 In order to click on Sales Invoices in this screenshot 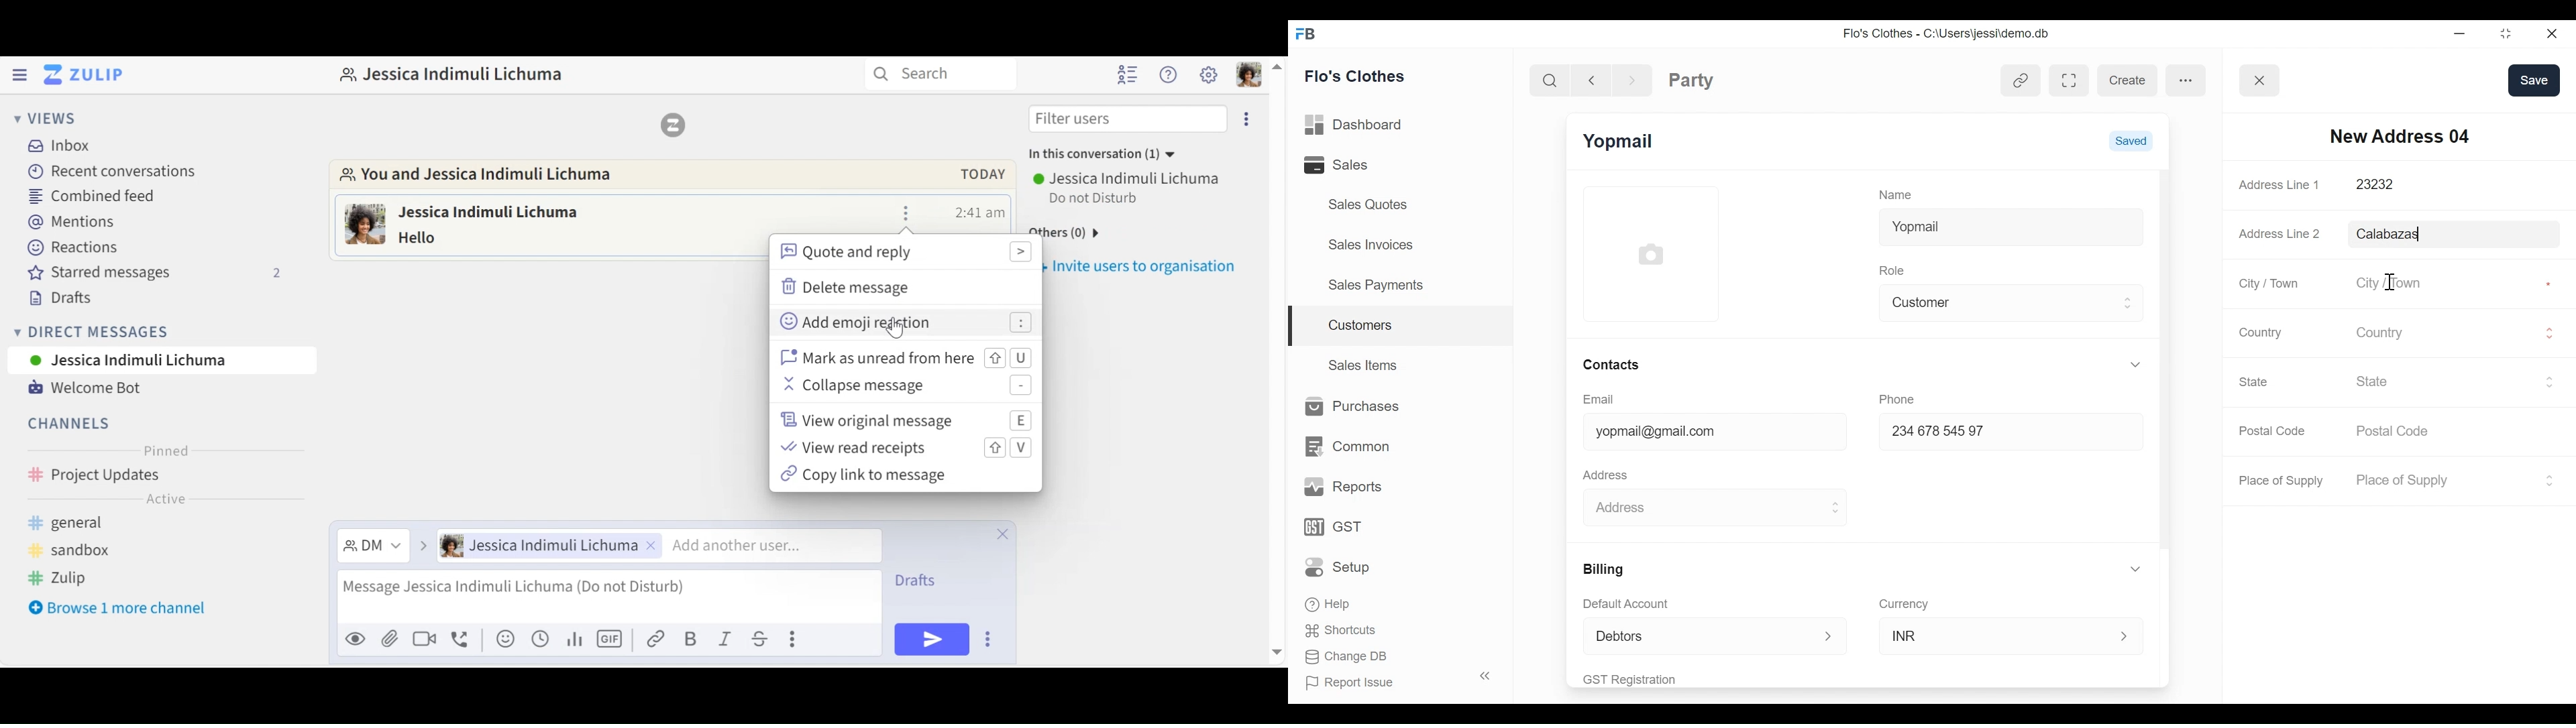, I will do `click(1373, 243)`.